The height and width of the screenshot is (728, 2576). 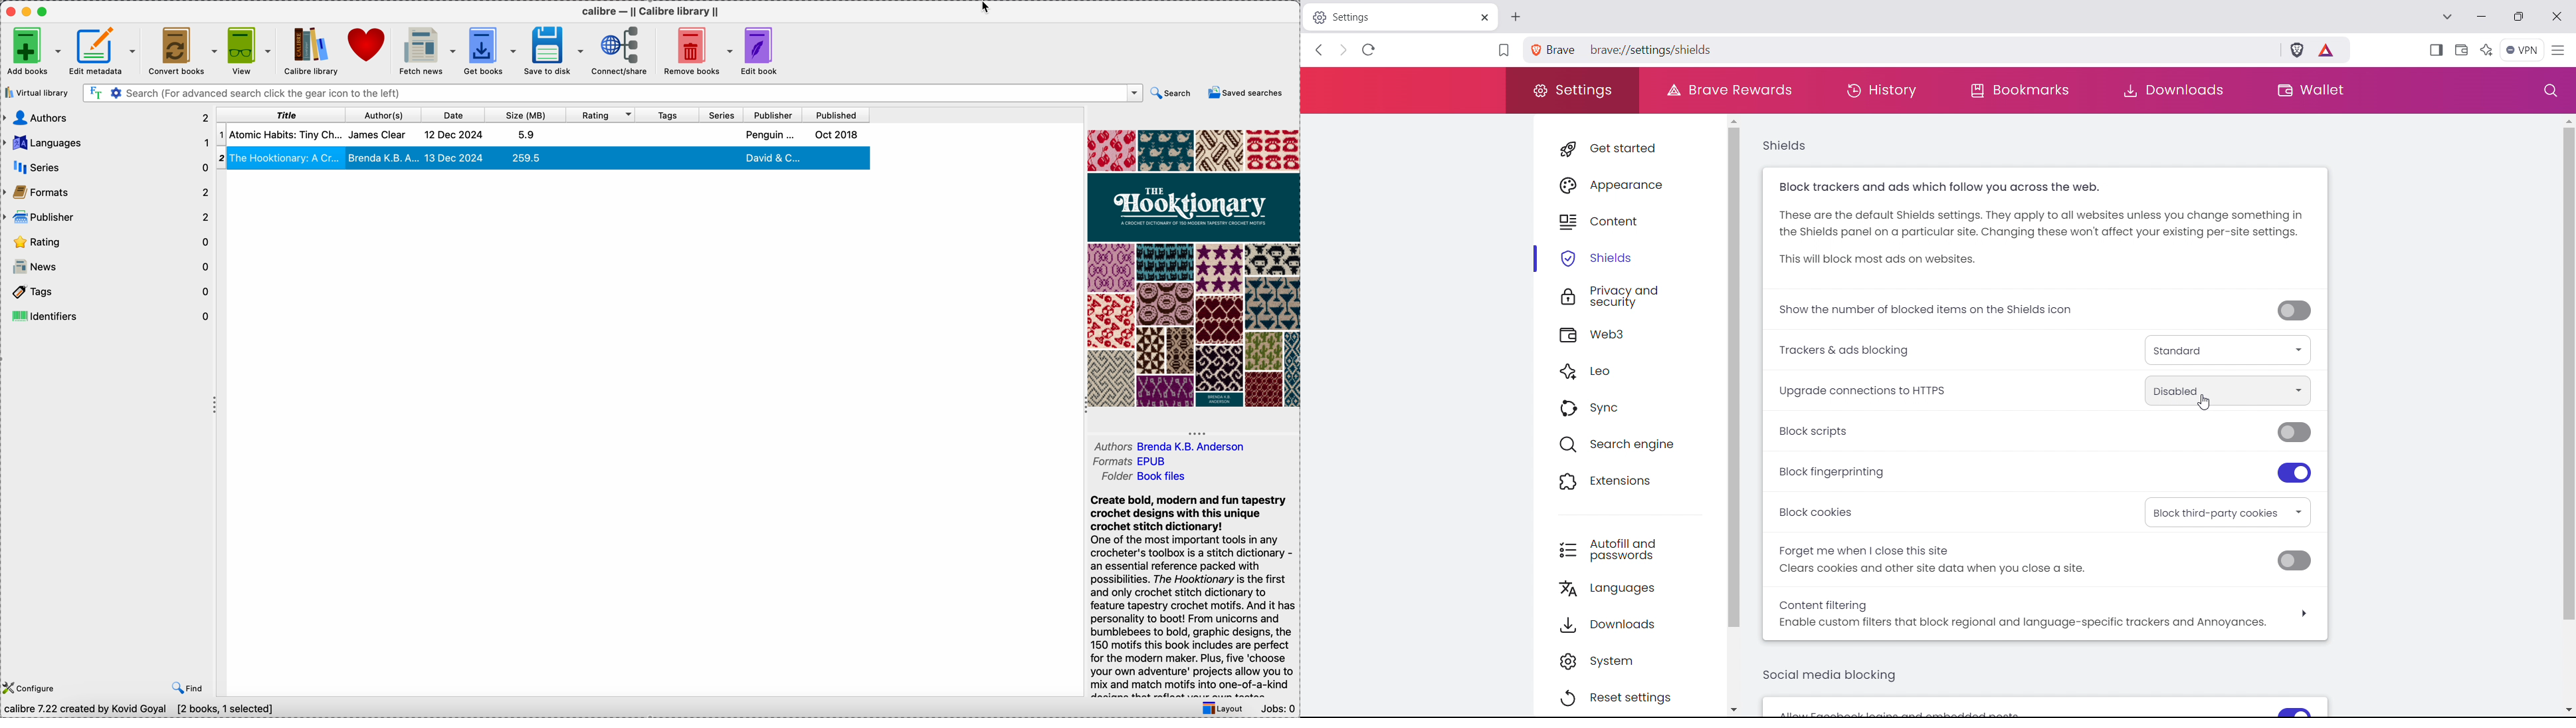 I want to click on brave rewards, so click(x=1728, y=90).